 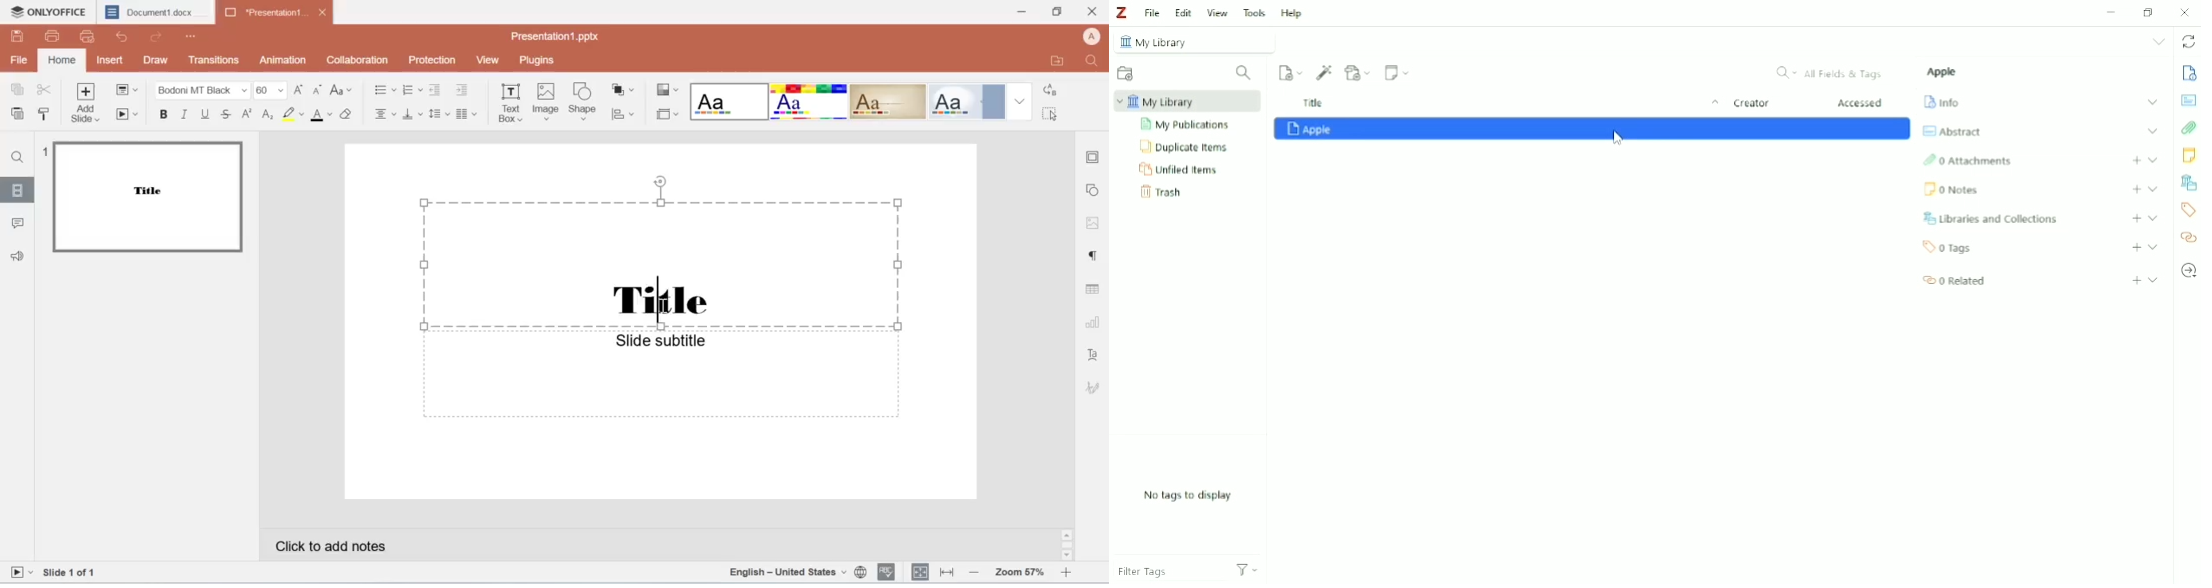 What do you see at coordinates (1968, 161) in the screenshot?
I see `Attachments` at bounding box center [1968, 161].